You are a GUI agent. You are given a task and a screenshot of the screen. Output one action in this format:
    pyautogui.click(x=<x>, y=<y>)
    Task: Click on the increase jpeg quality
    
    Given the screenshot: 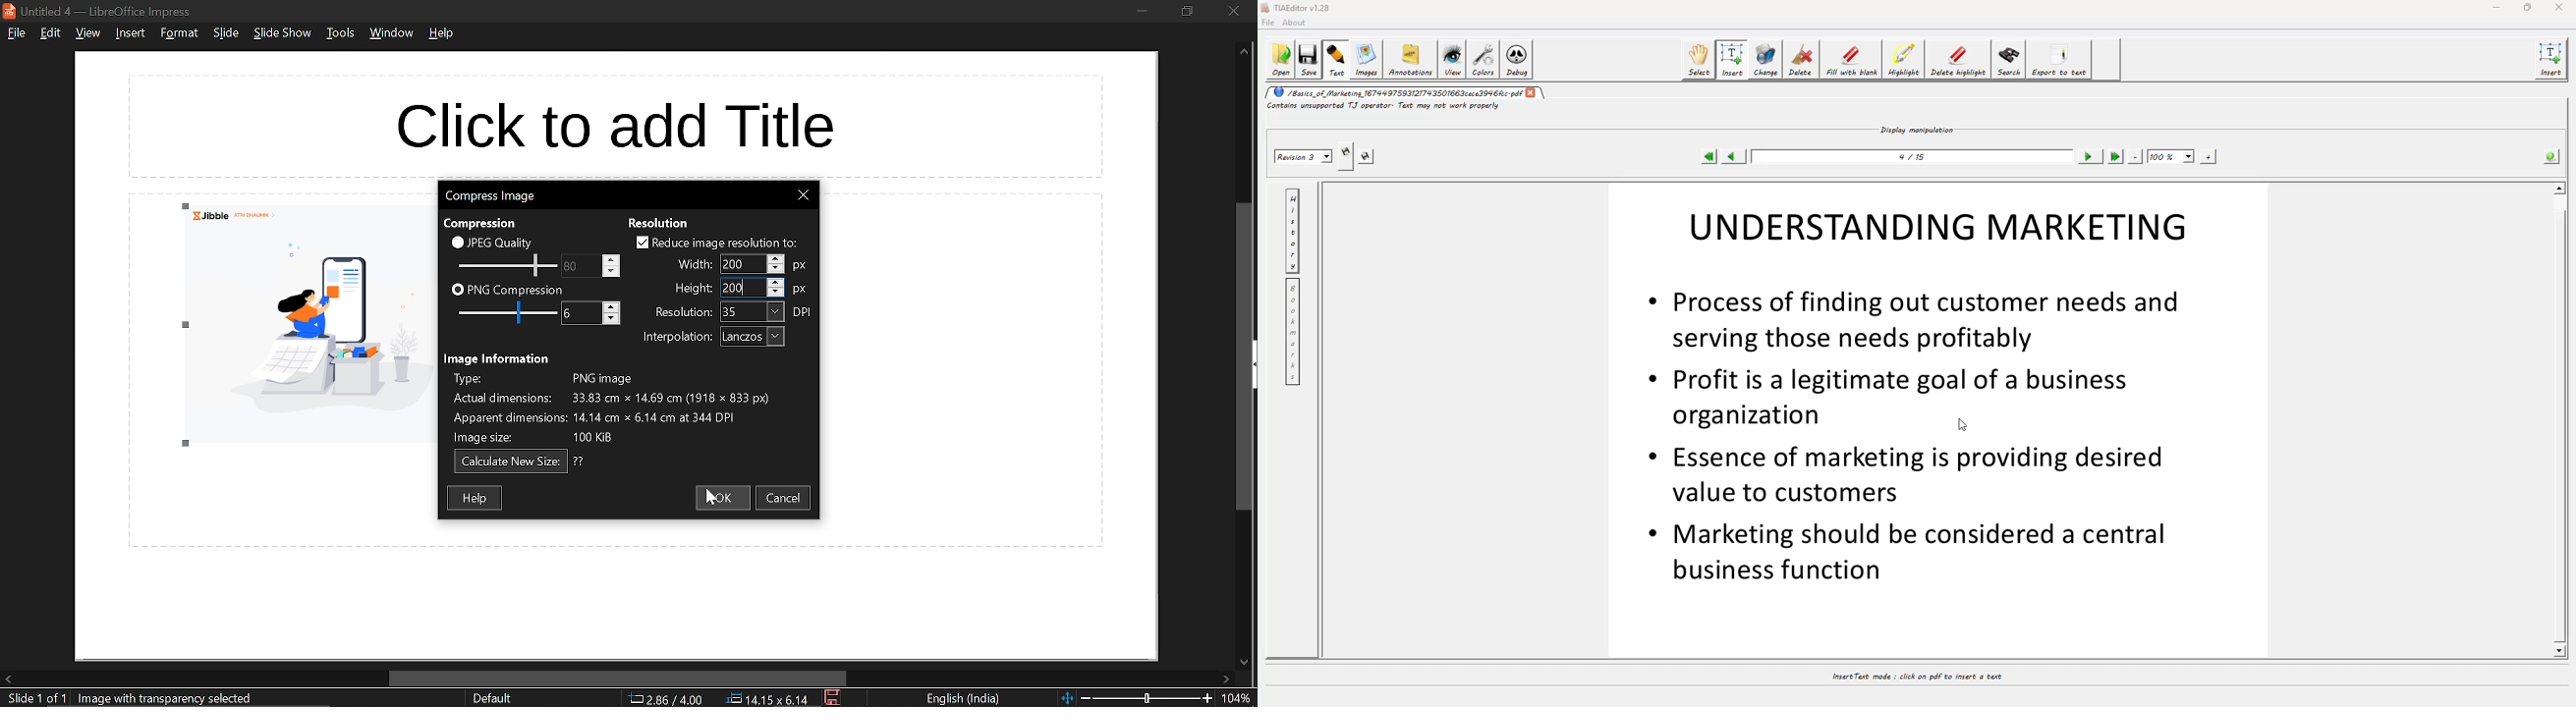 What is the action you would take?
    pyautogui.click(x=611, y=259)
    